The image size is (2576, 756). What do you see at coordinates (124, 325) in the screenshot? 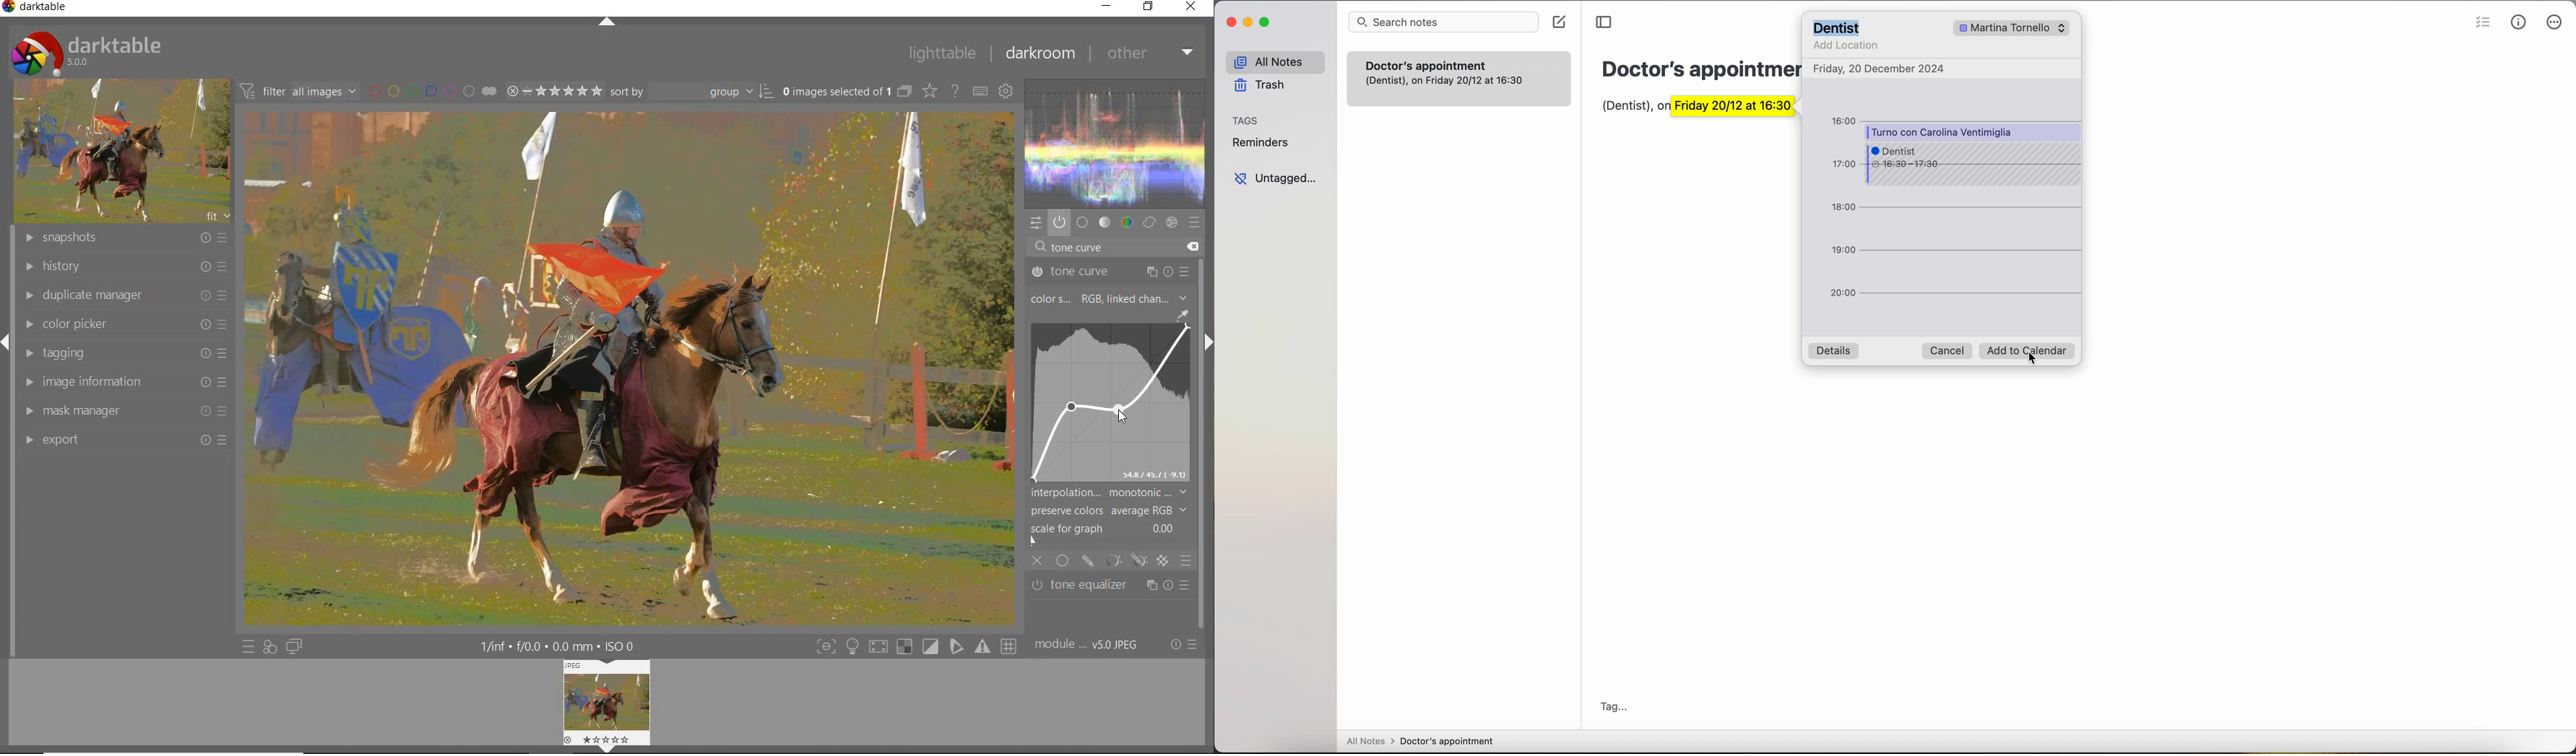
I see `color picker` at bounding box center [124, 325].